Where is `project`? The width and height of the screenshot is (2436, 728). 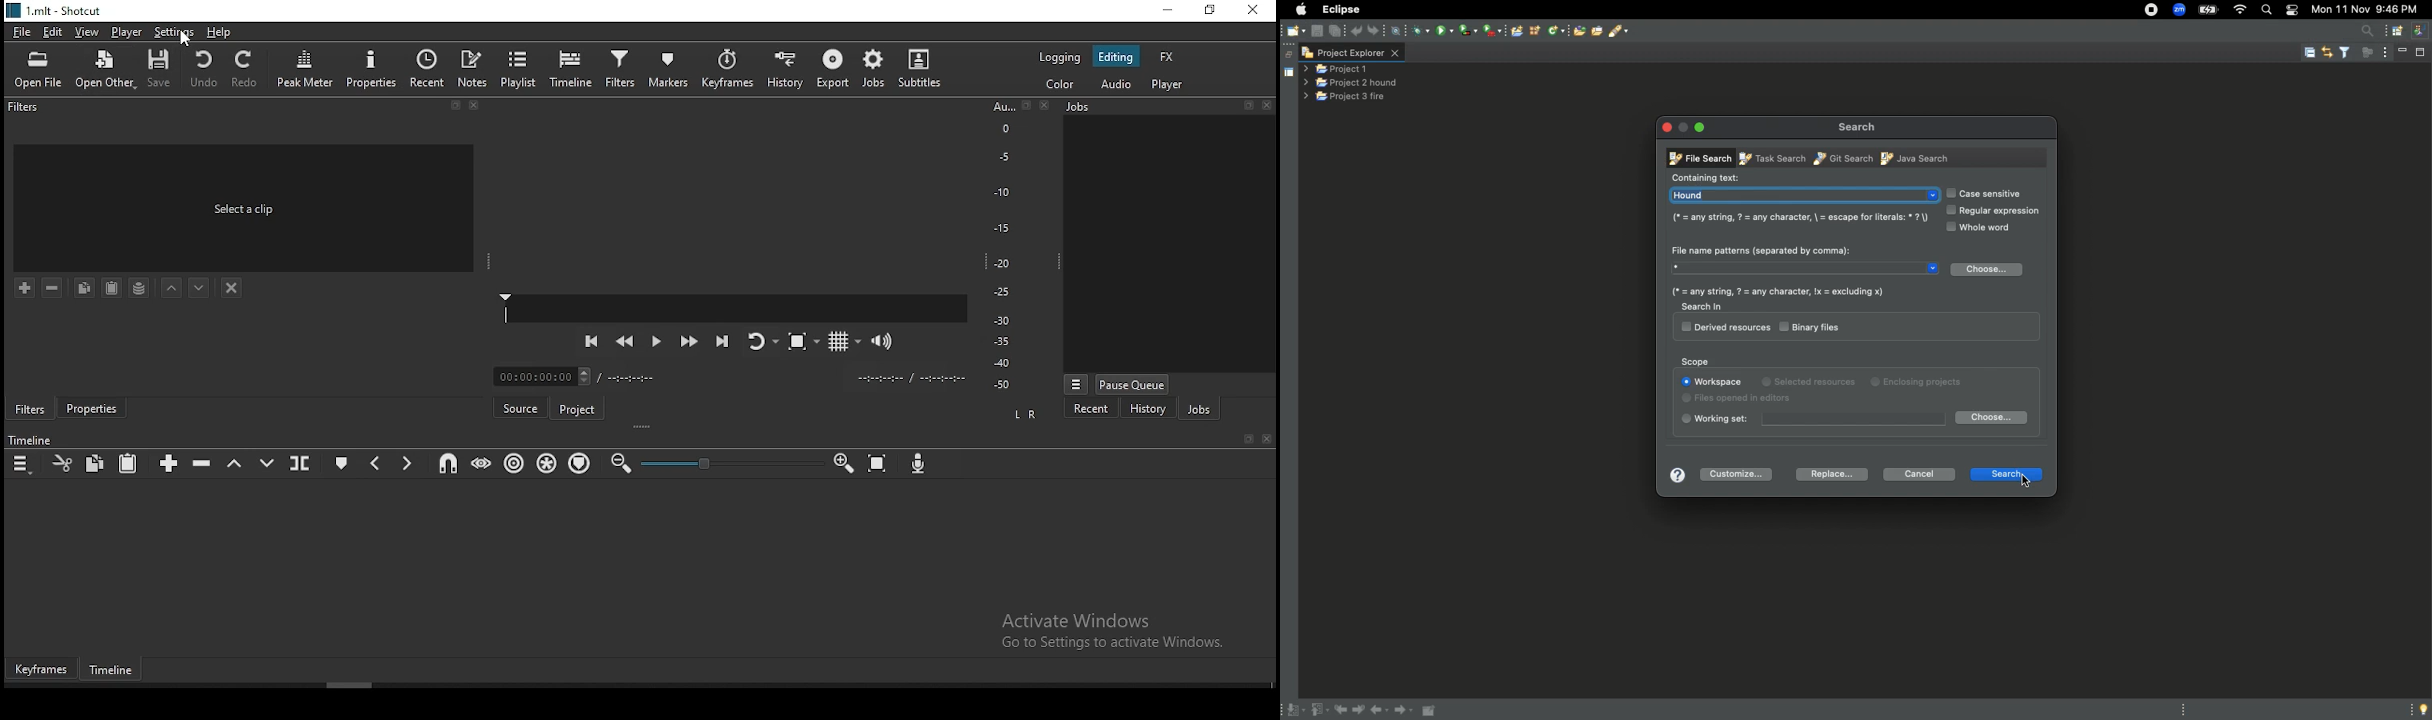 project is located at coordinates (579, 406).